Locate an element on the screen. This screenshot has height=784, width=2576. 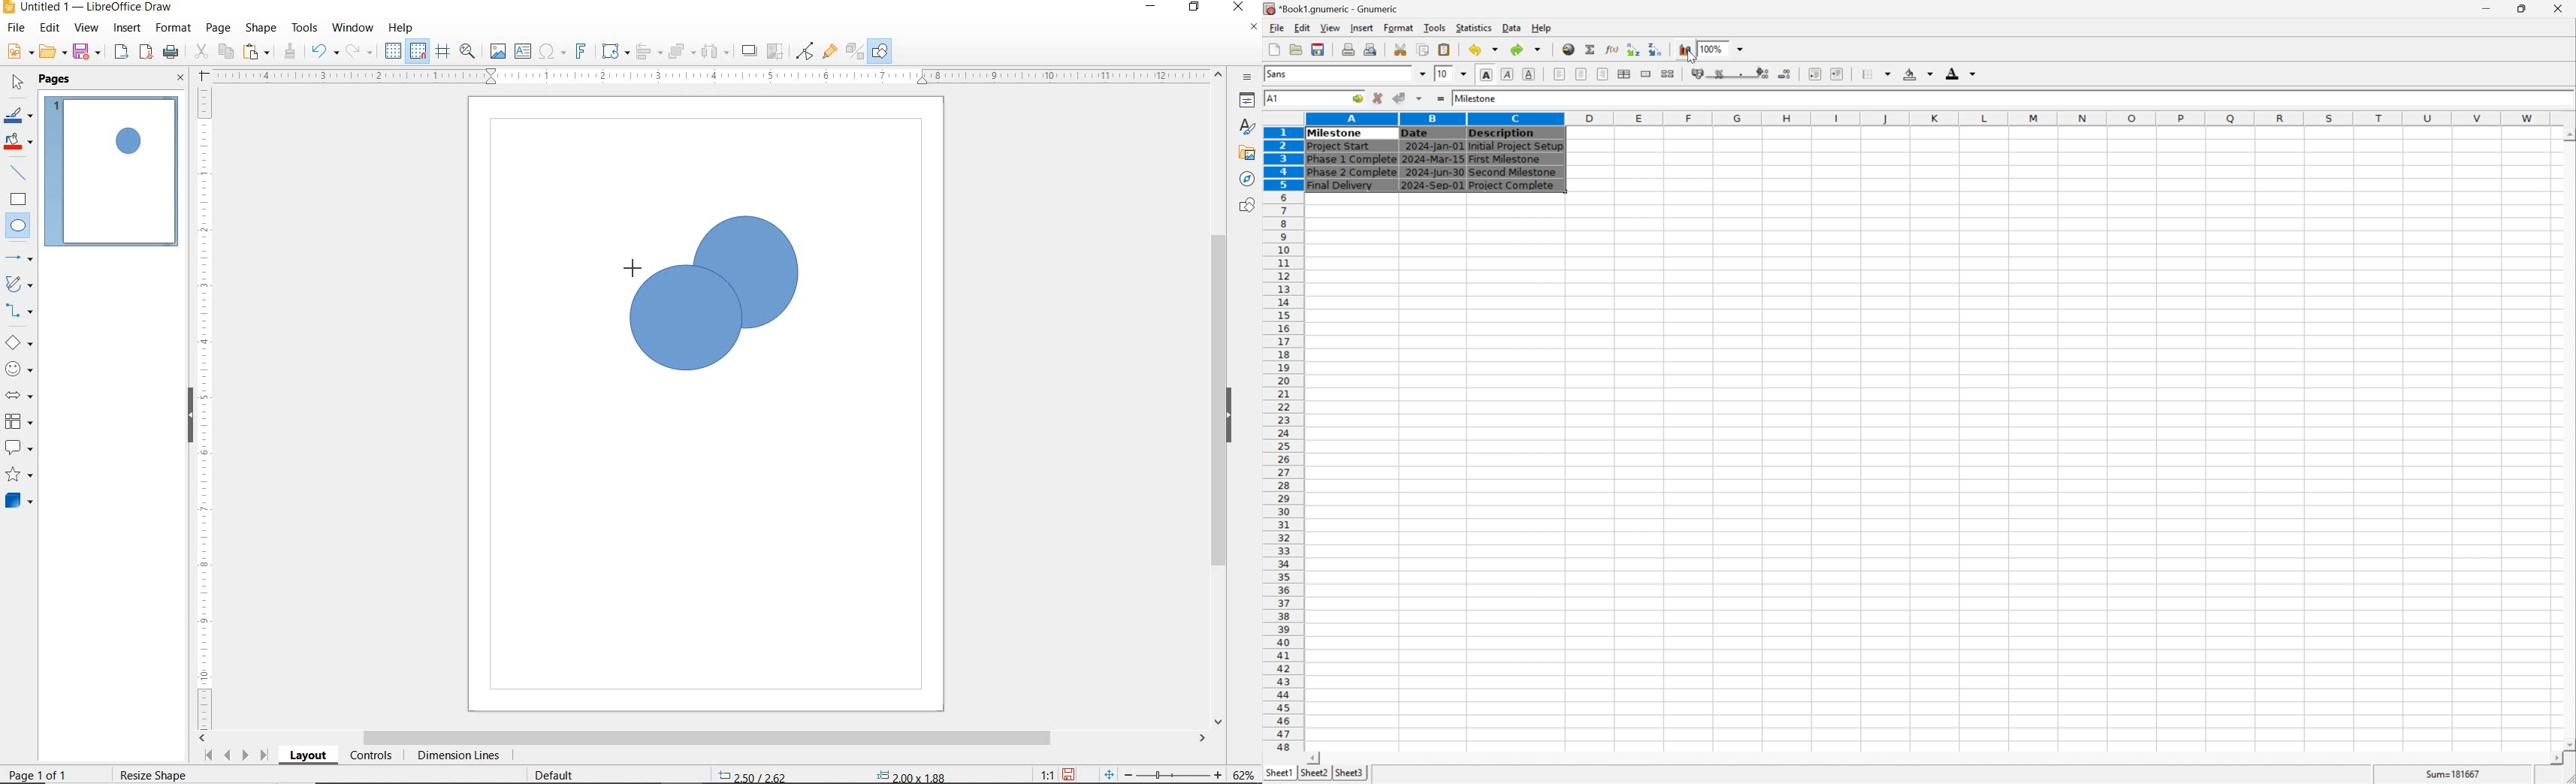
WINDOW is located at coordinates (352, 28).